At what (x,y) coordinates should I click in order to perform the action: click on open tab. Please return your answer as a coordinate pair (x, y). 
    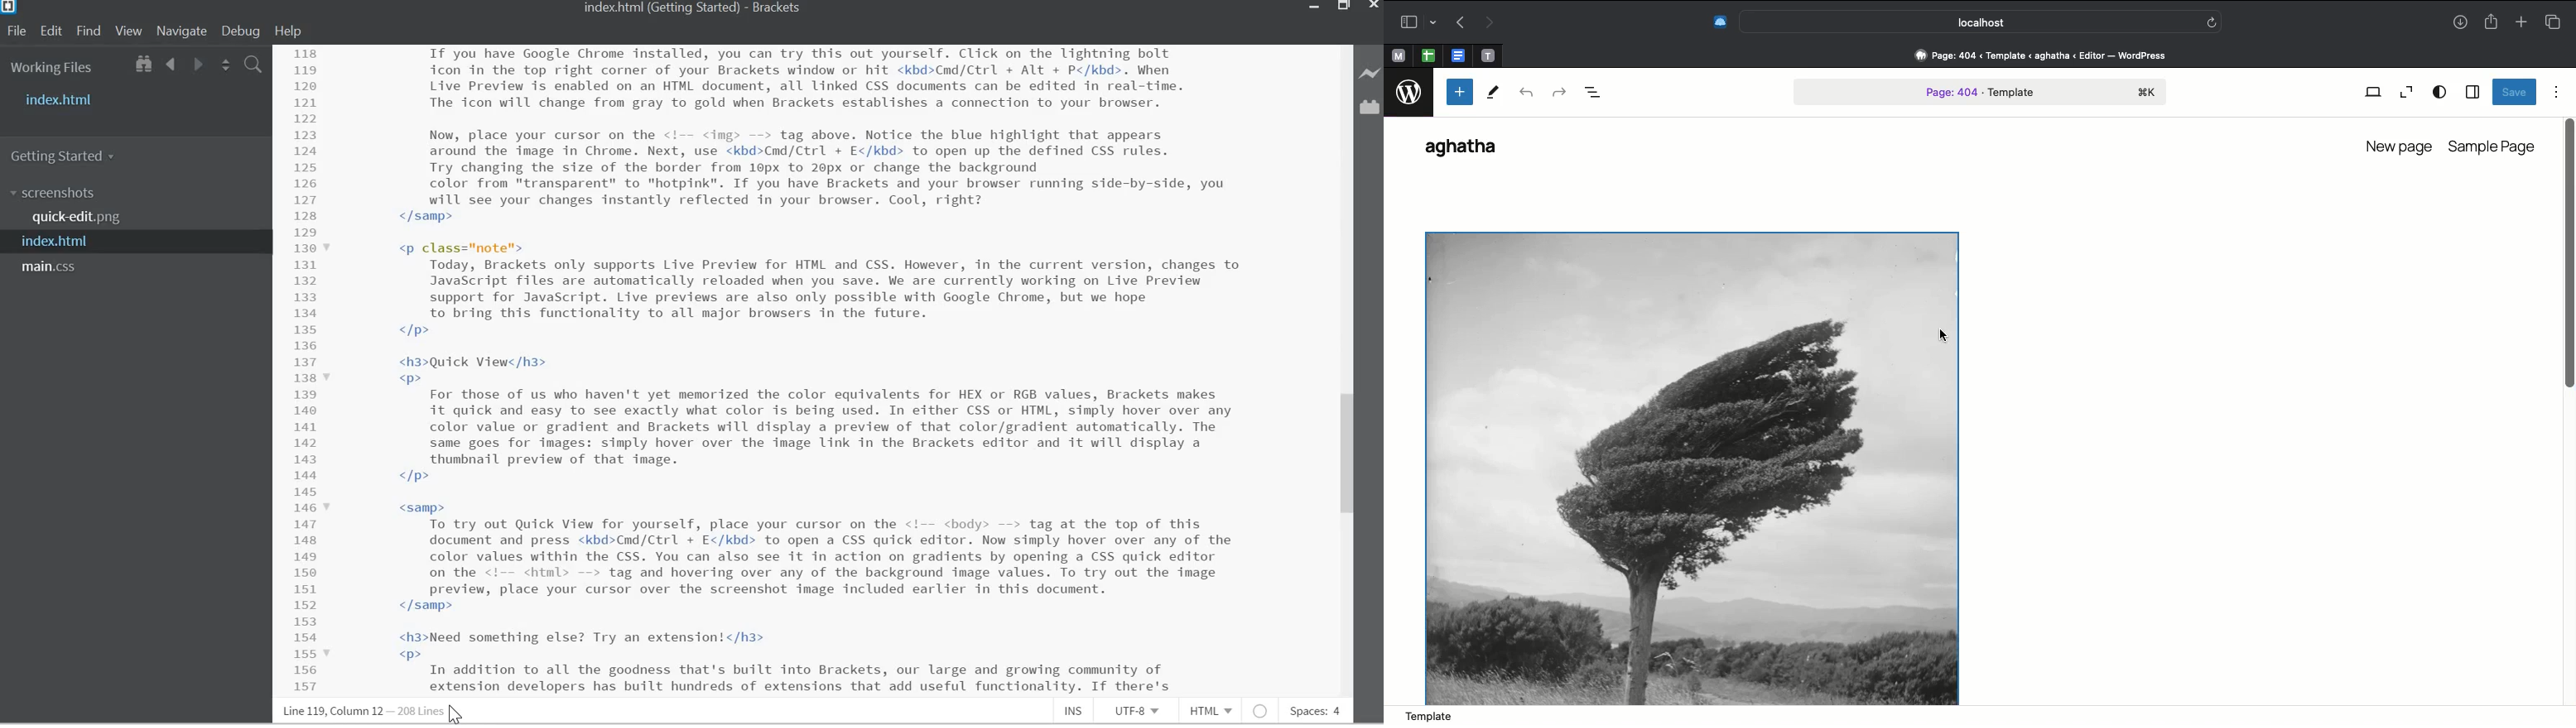
    Looking at the image, I should click on (1398, 56).